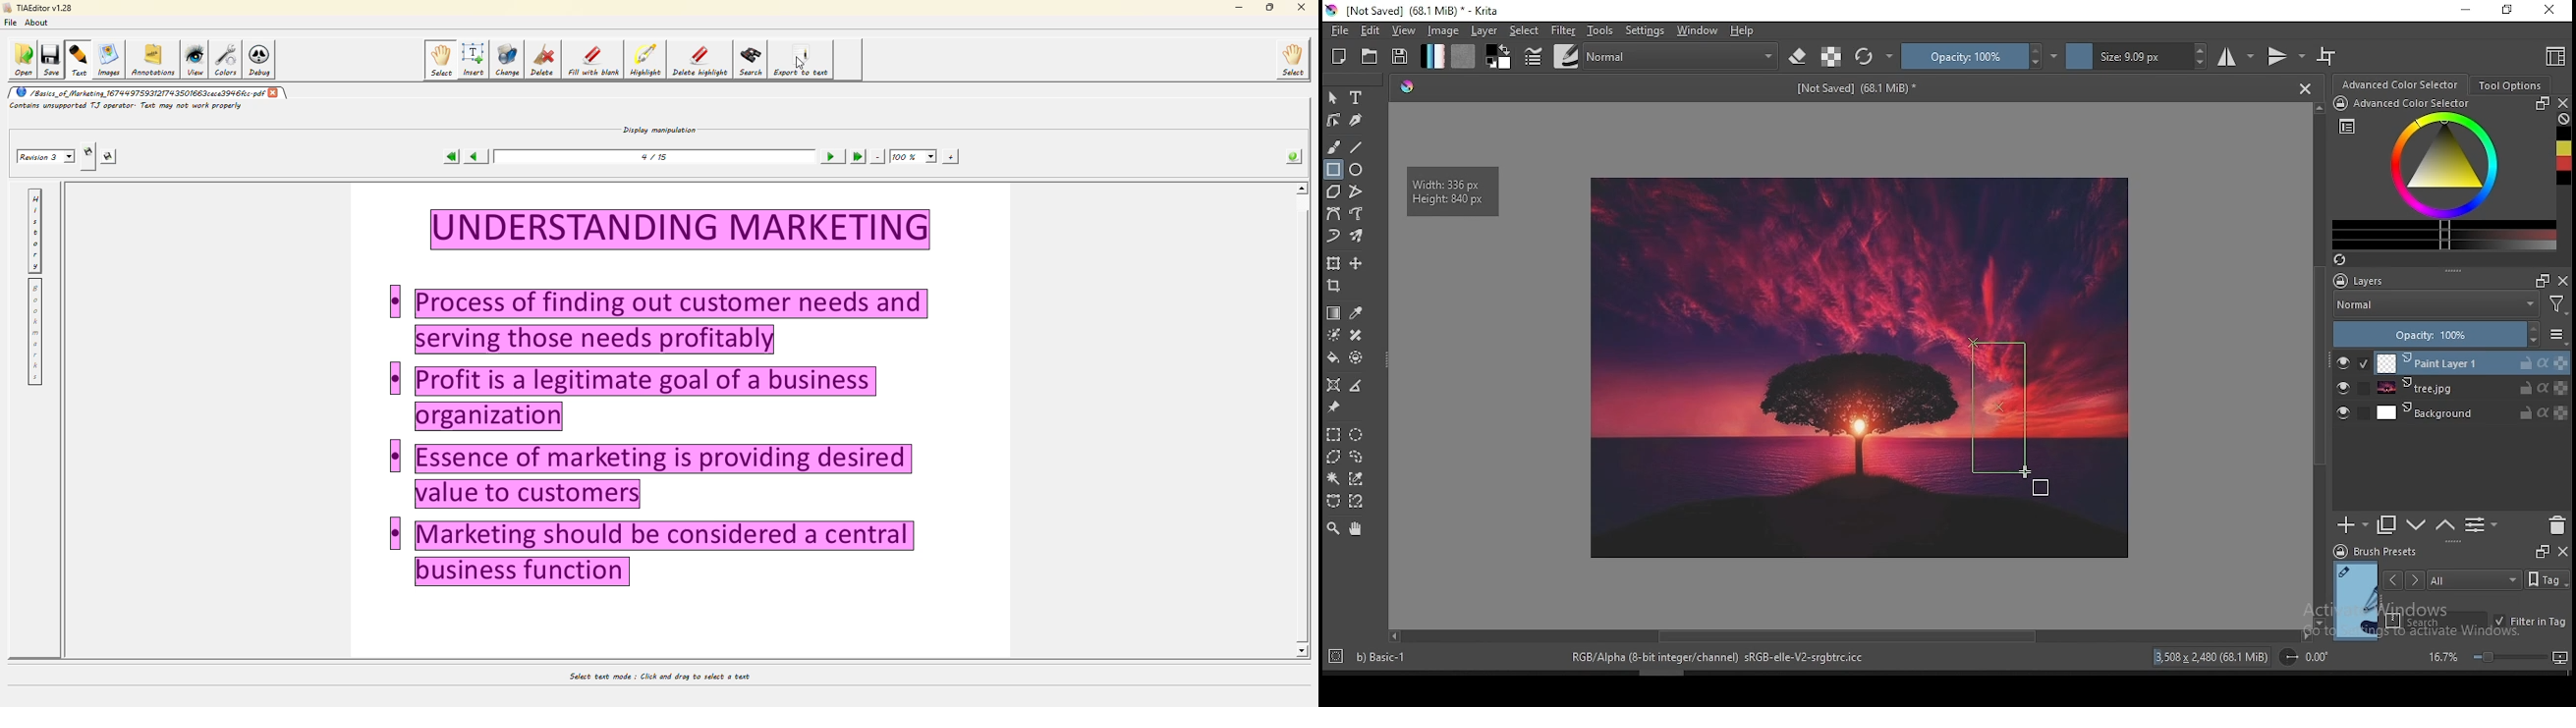 The height and width of the screenshot is (728, 2576). I want to click on move layer one step down, so click(2415, 525).